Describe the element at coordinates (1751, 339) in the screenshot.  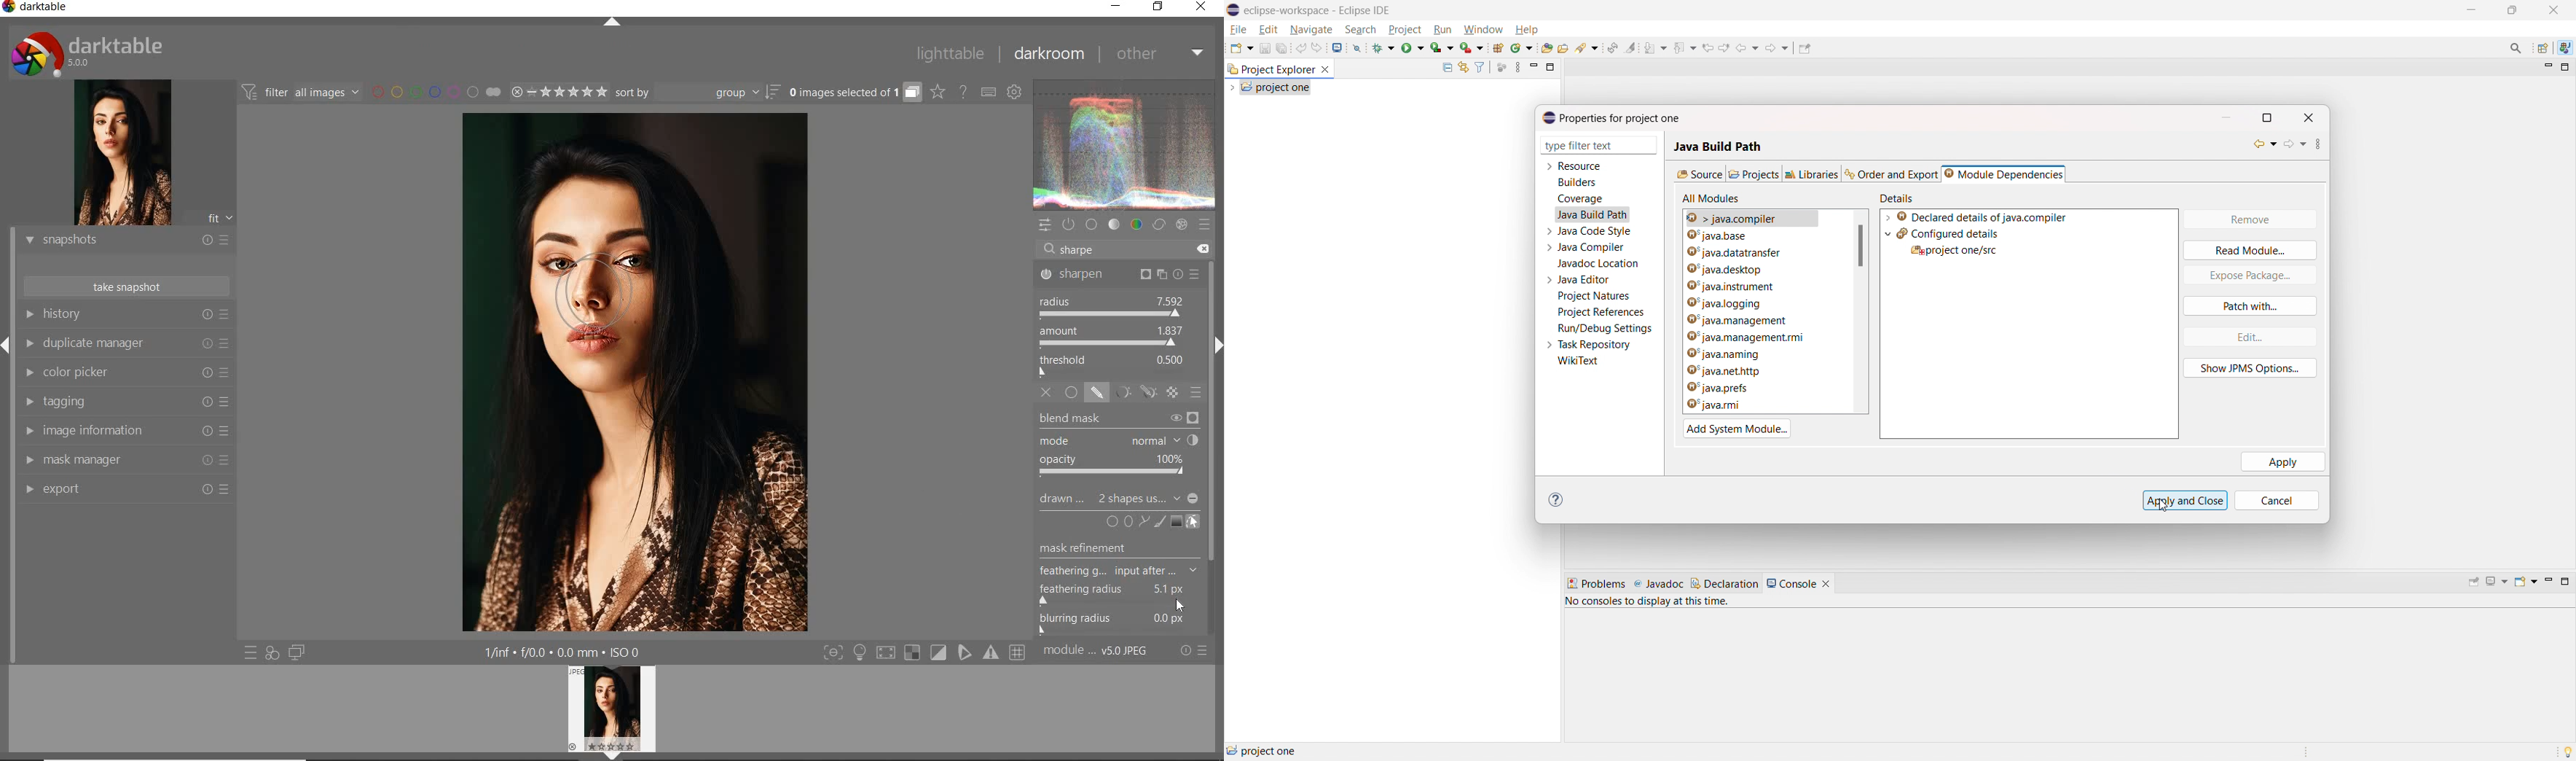
I see `java.management.rmi` at that location.